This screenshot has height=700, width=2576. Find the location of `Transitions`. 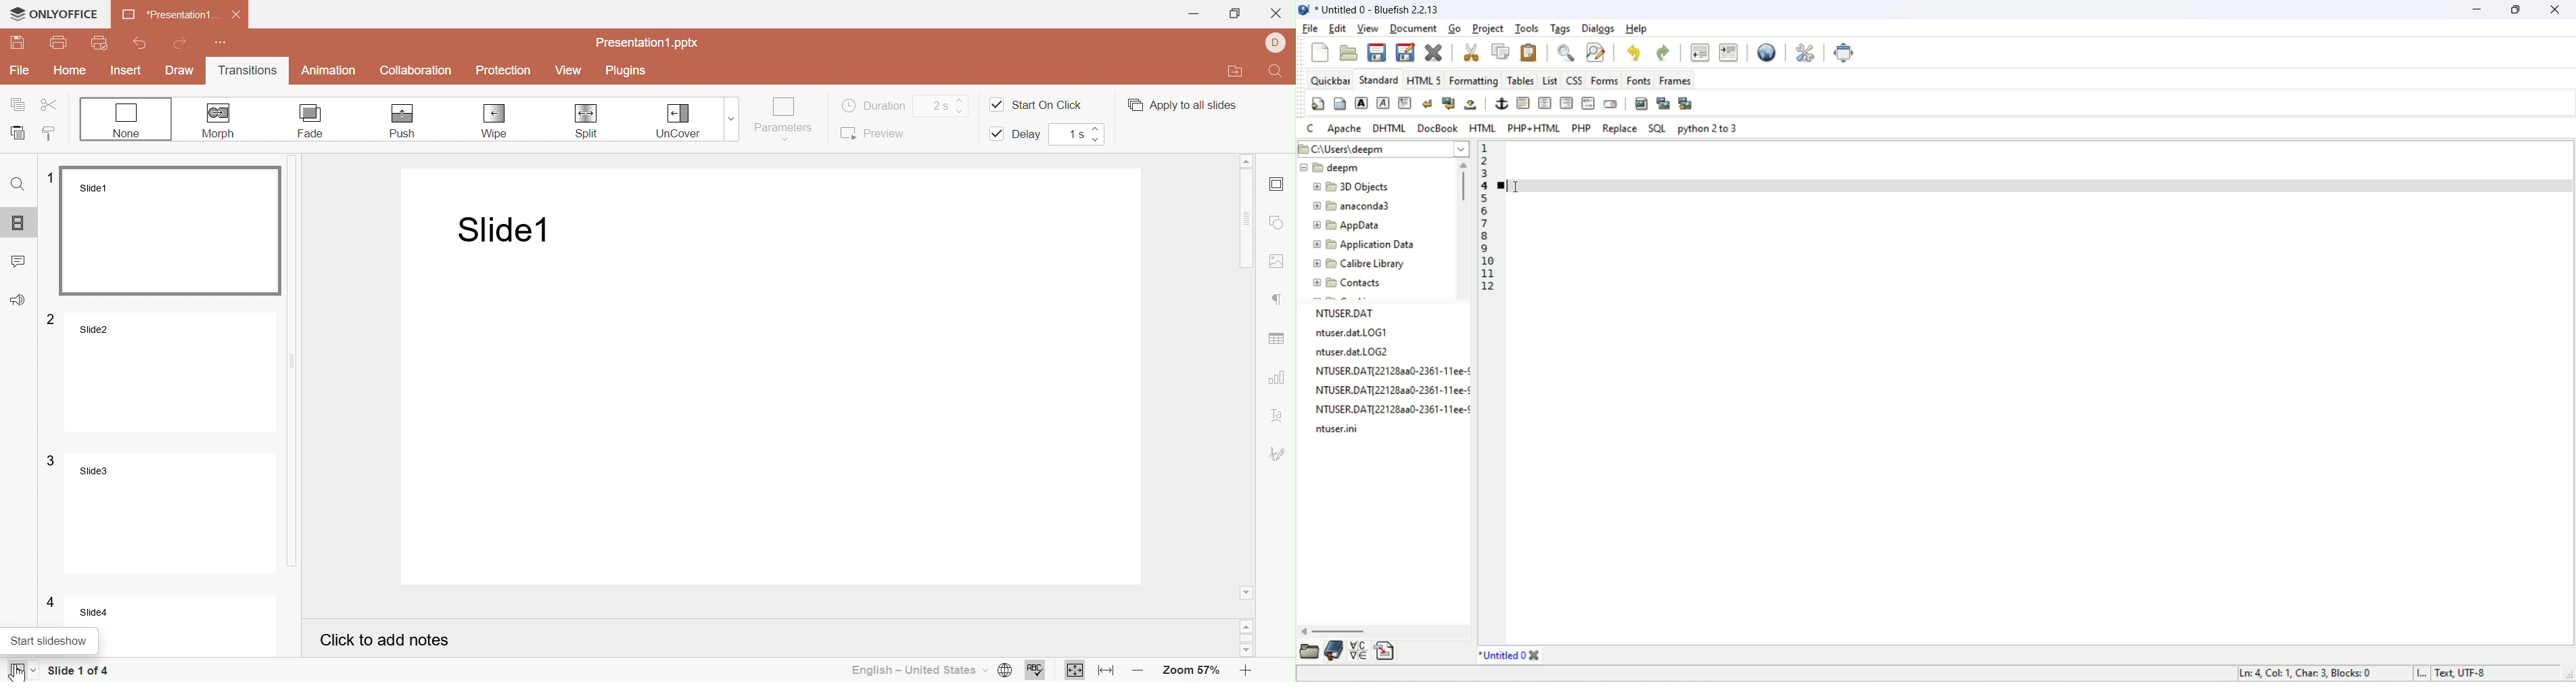

Transitions is located at coordinates (247, 72).